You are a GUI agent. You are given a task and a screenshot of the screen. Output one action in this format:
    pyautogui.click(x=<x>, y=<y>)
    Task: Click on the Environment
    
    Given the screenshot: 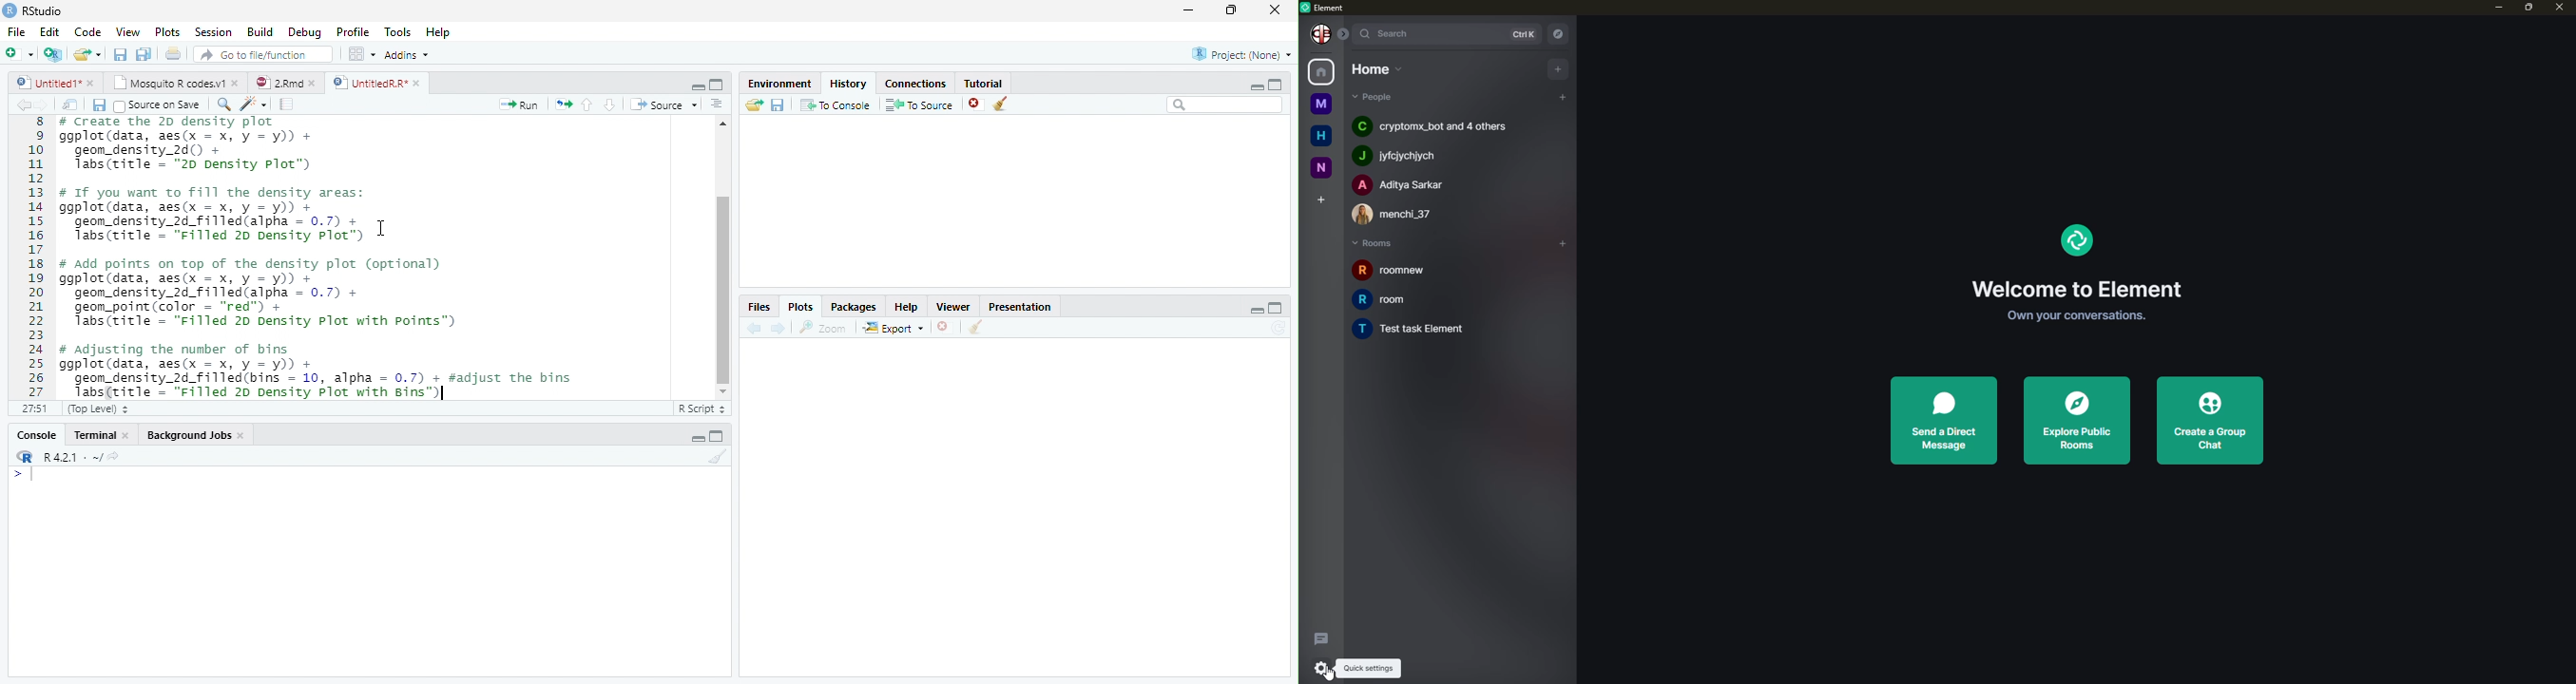 What is the action you would take?
    pyautogui.click(x=778, y=84)
    